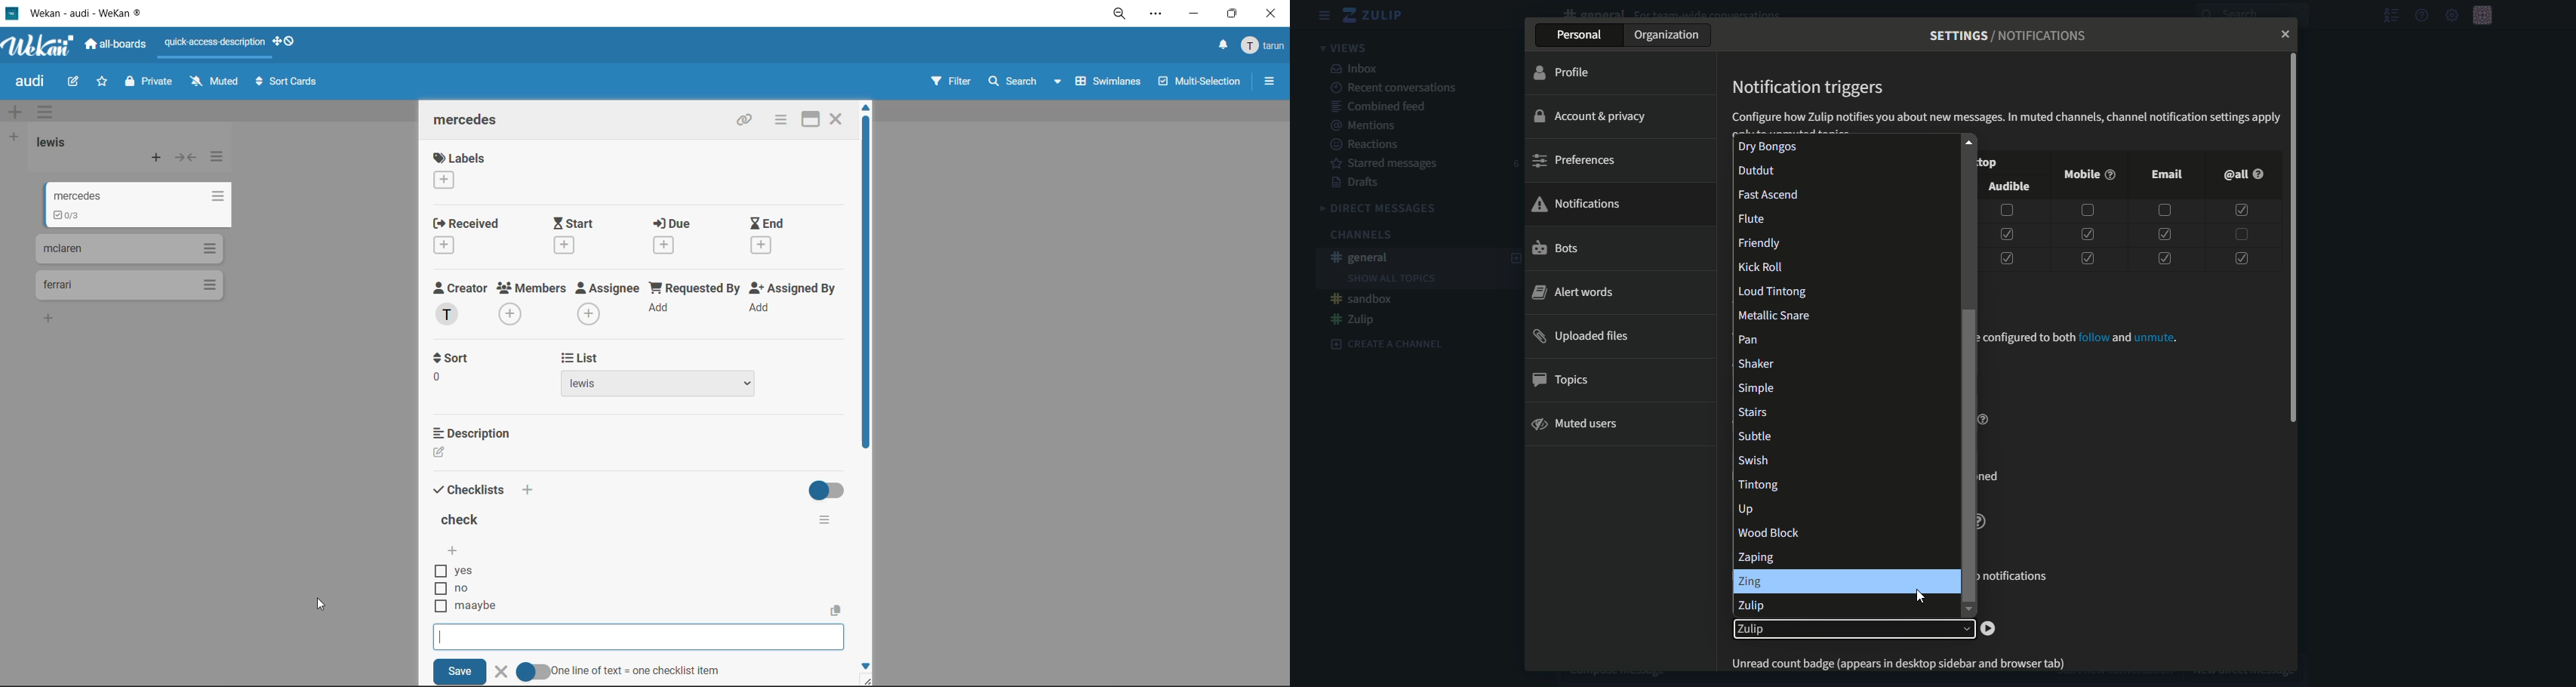 This screenshot has height=700, width=2576. I want to click on checkbox, so click(2240, 234).